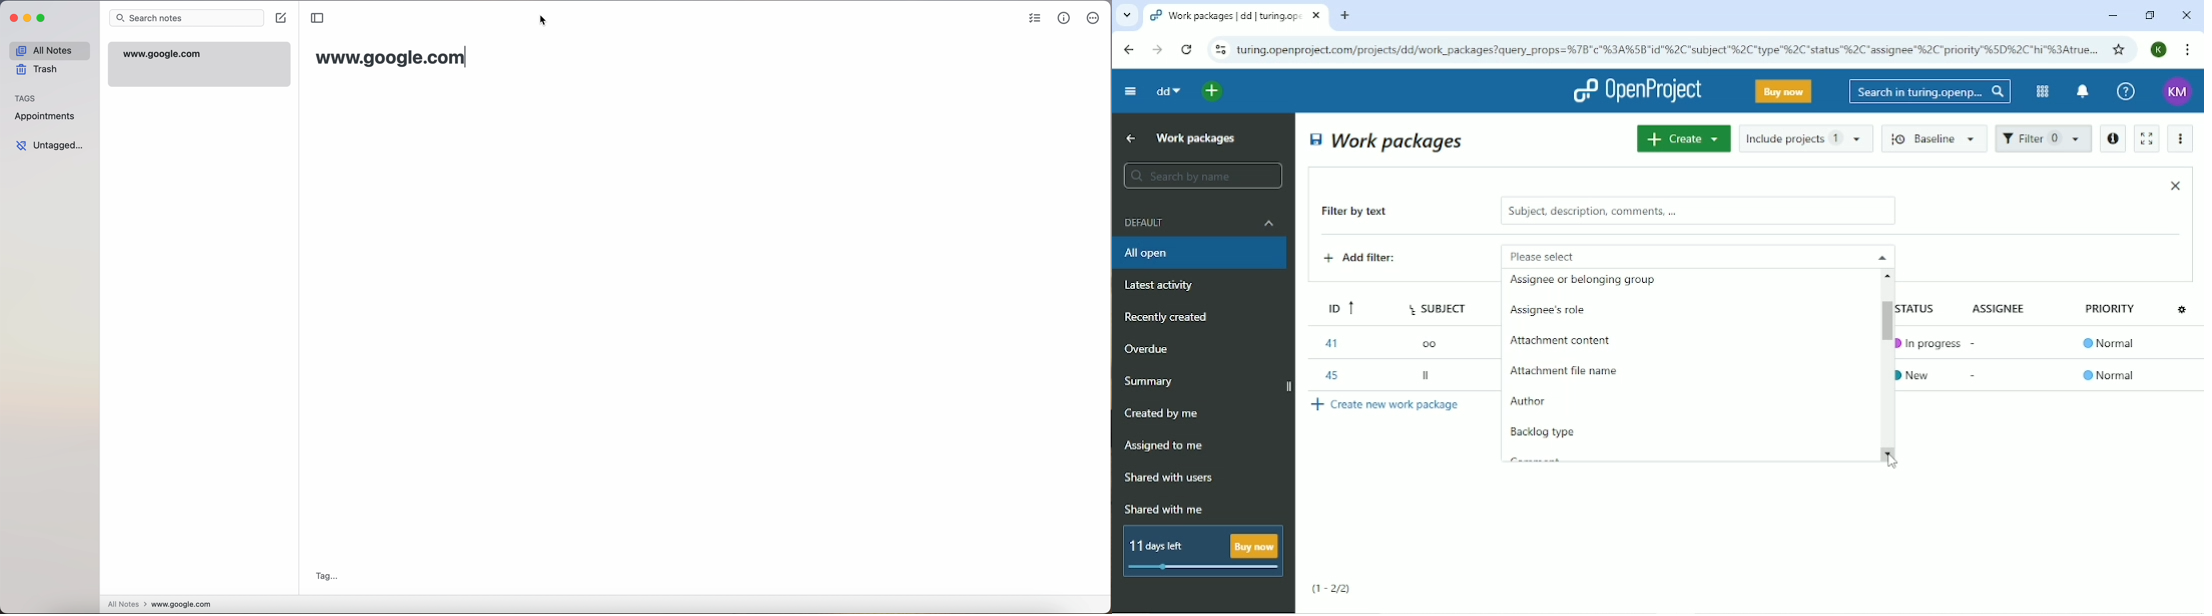 The width and height of the screenshot is (2212, 616). Describe the element at coordinates (1036, 20) in the screenshot. I see `check list` at that location.